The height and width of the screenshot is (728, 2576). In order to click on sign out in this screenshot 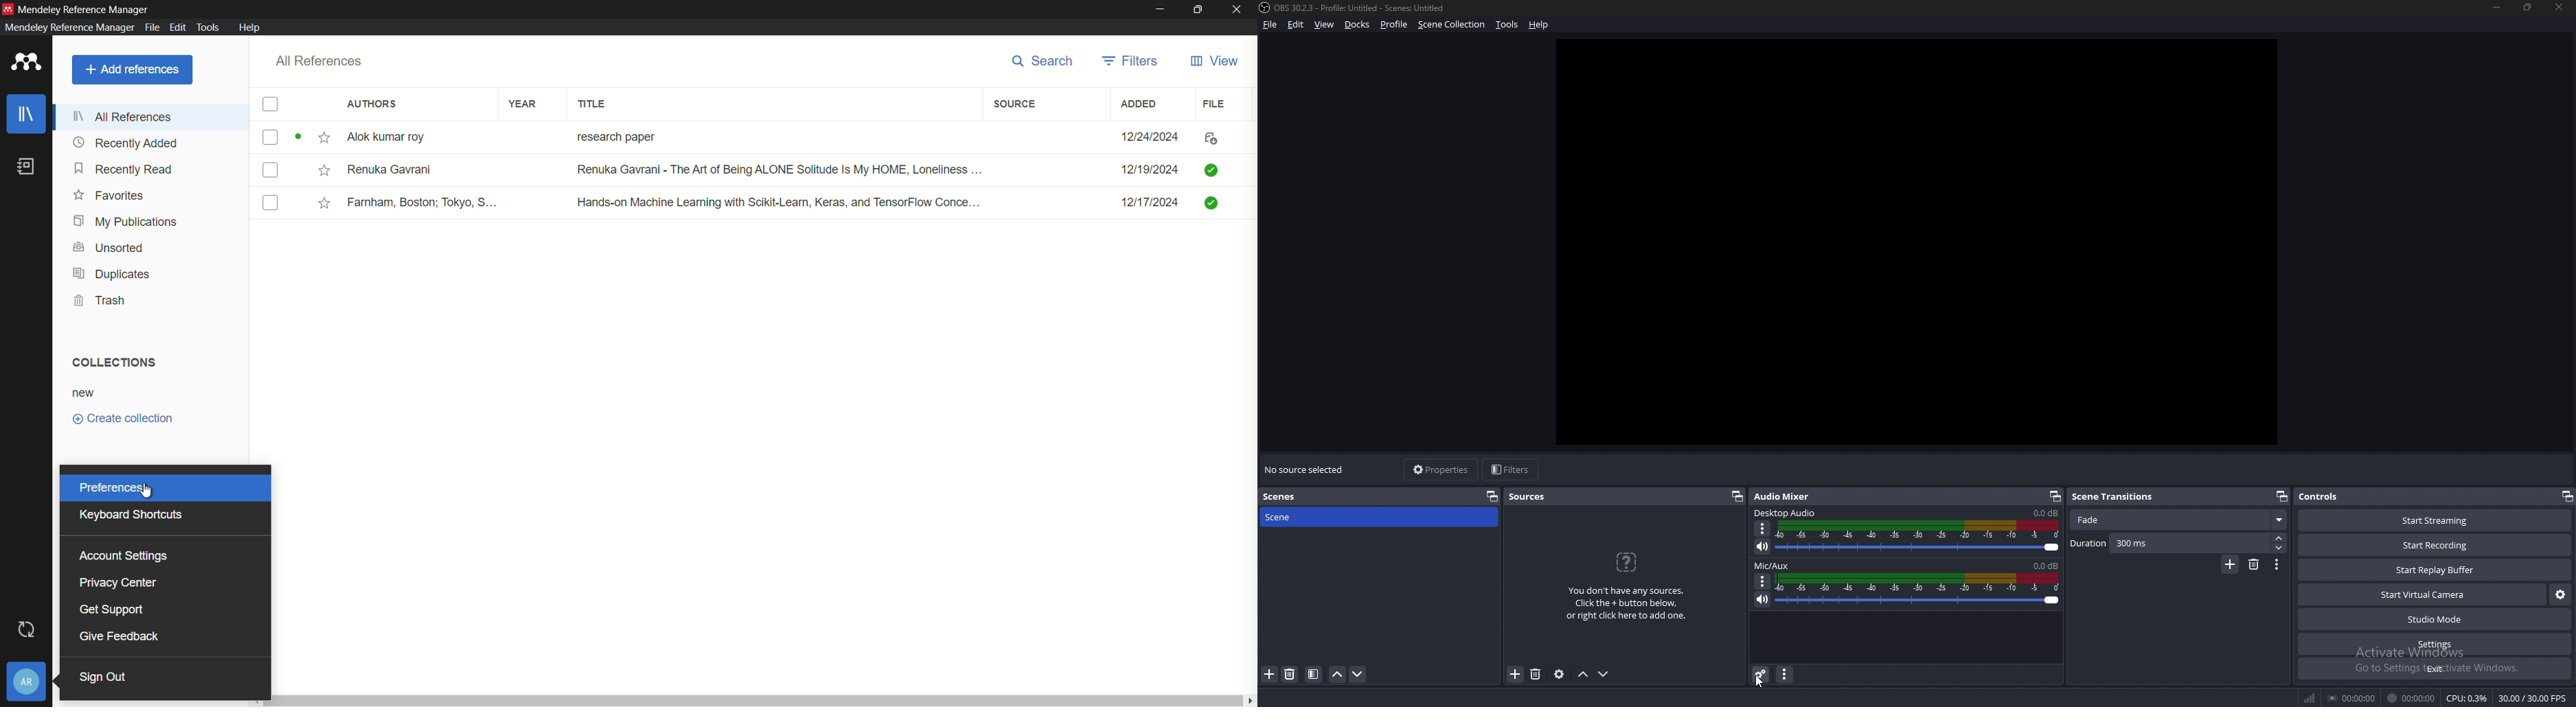, I will do `click(103, 676)`.